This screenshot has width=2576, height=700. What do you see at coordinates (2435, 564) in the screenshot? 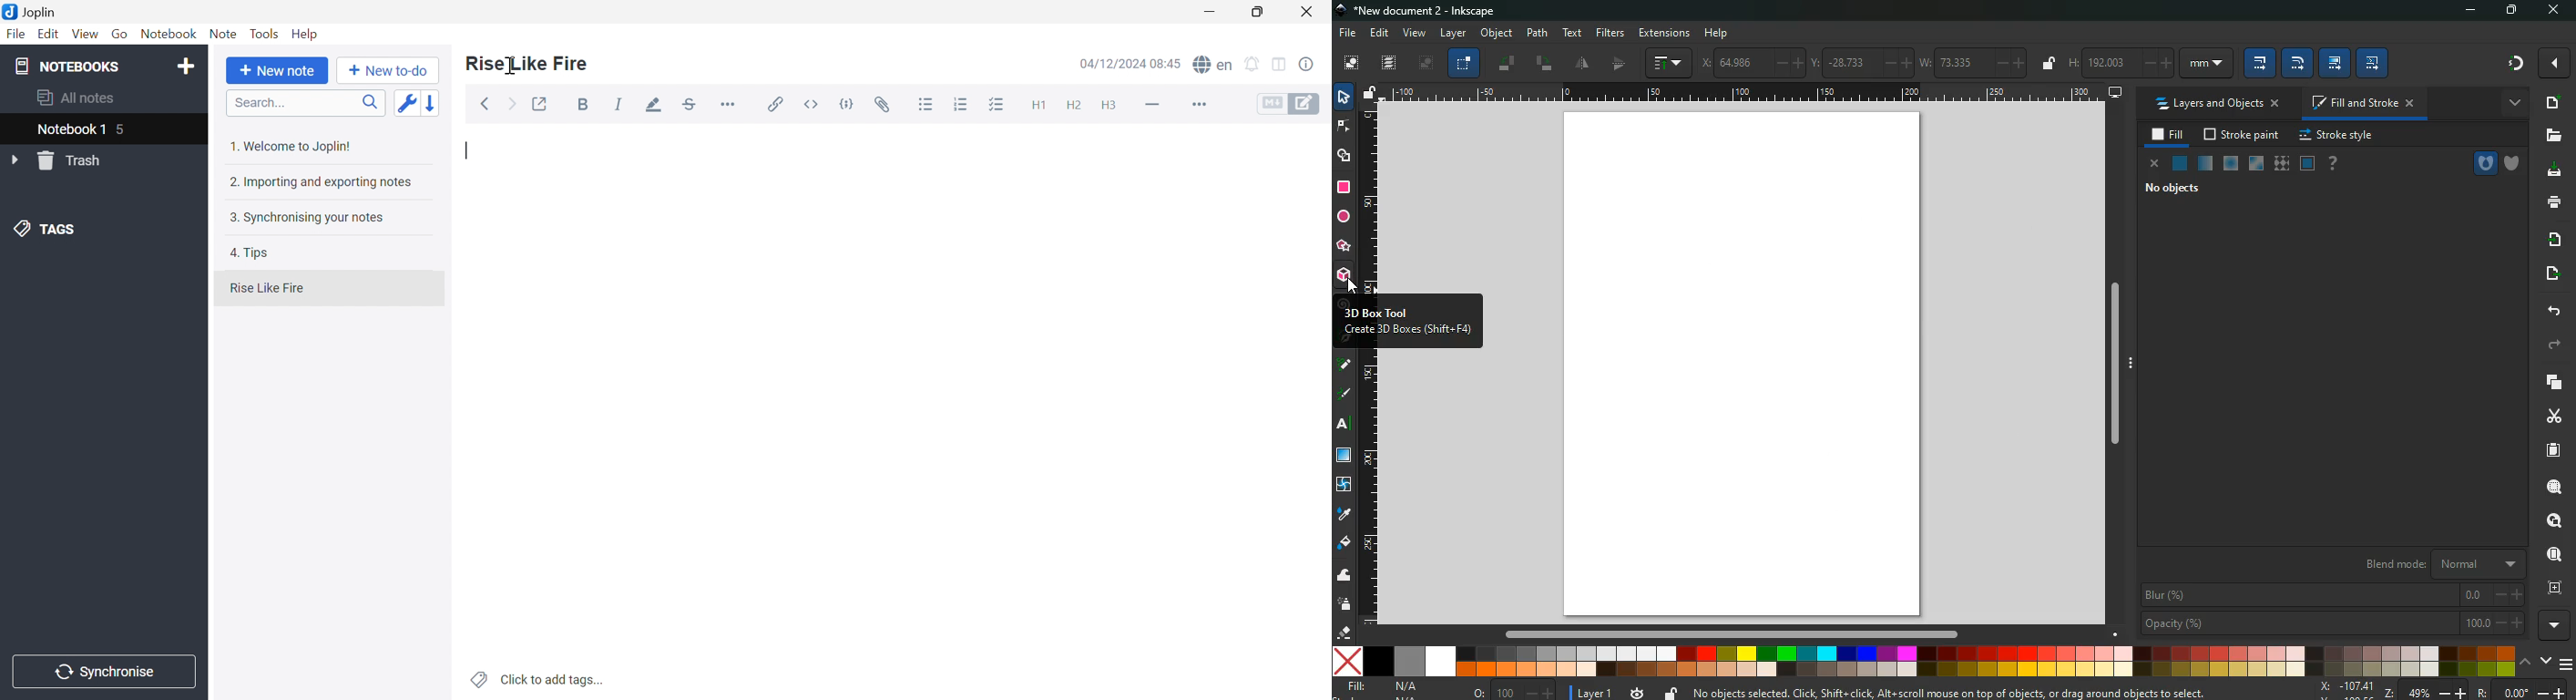
I see `blend mode` at bounding box center [2435, 564].